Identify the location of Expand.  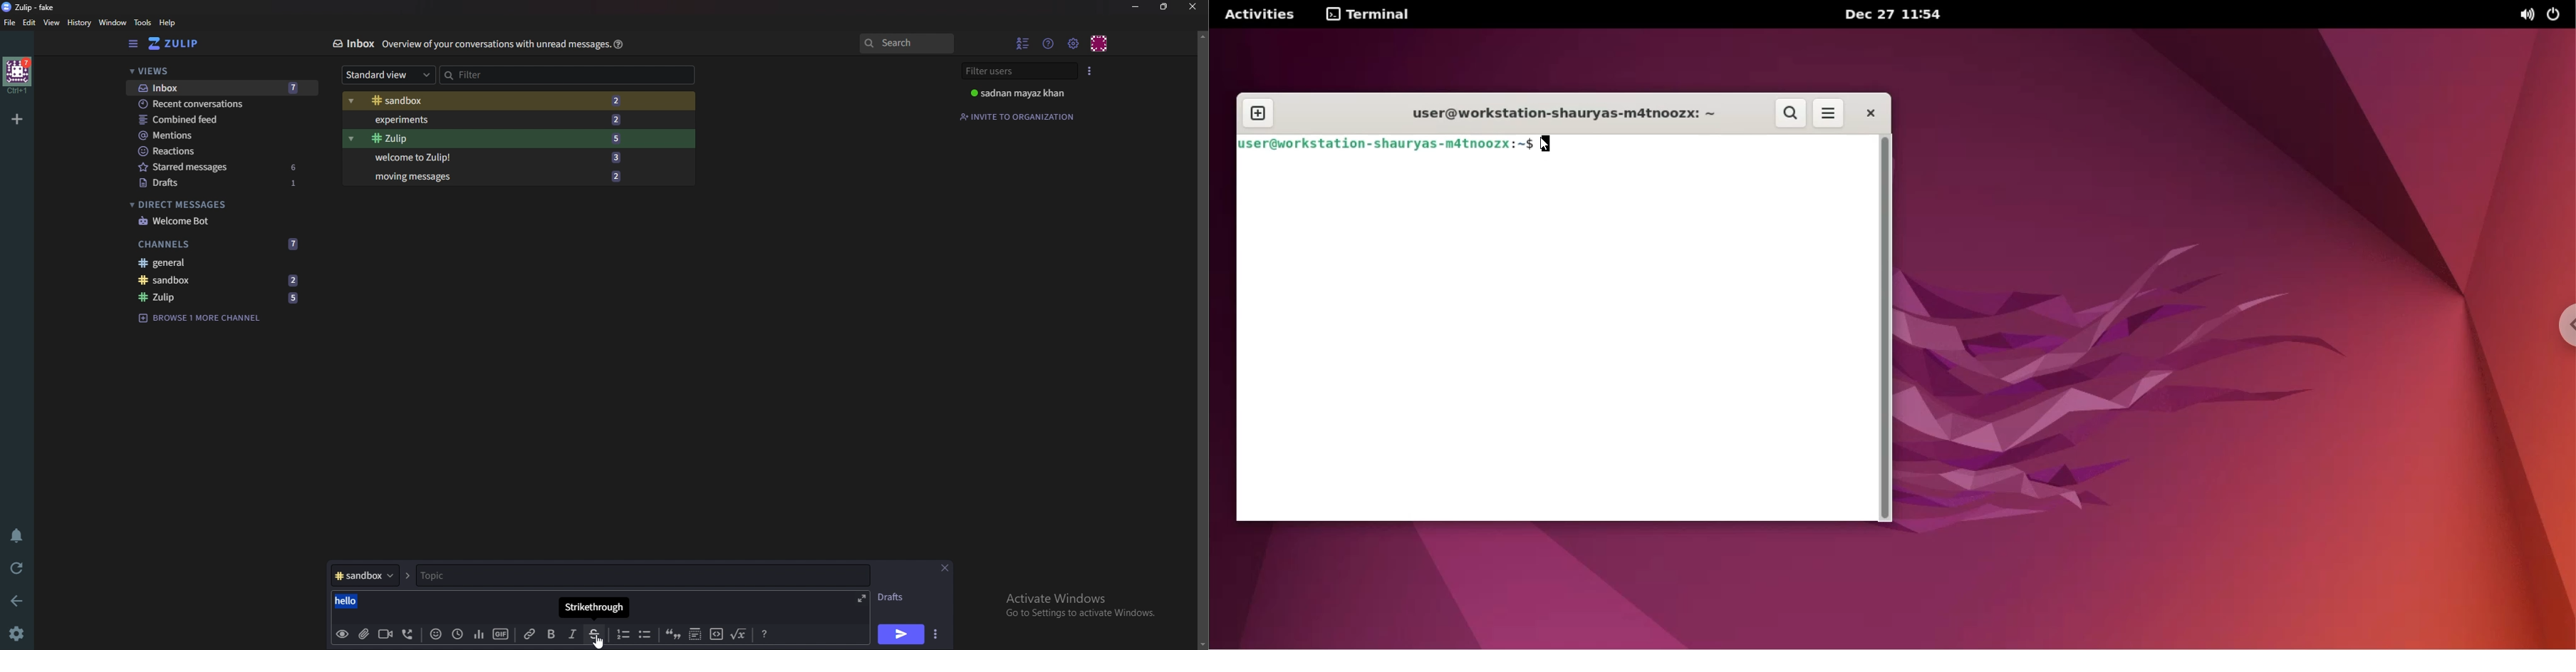
(864, 597).